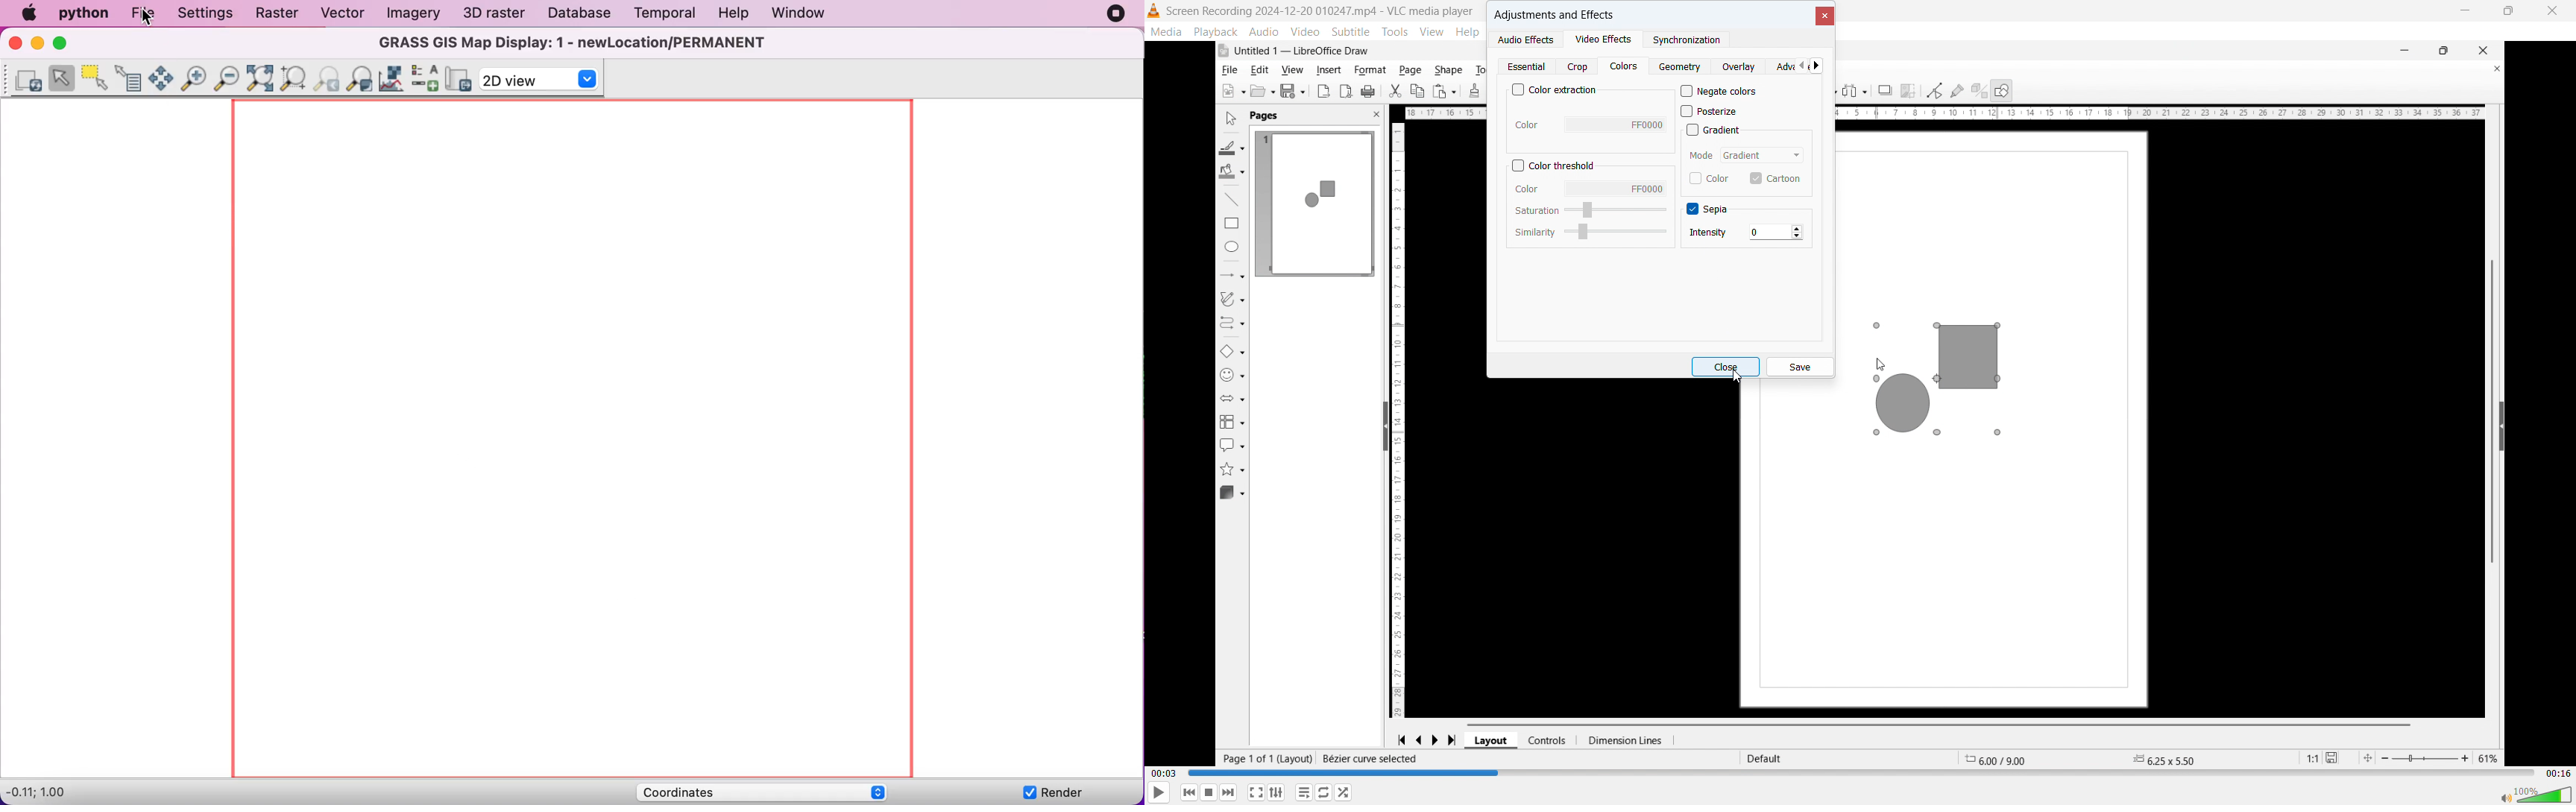 The width and height of the screenshot is (2576, 812). Describe the element at coordinates (1305, 31) in the screenshot. I see `video` at that location.